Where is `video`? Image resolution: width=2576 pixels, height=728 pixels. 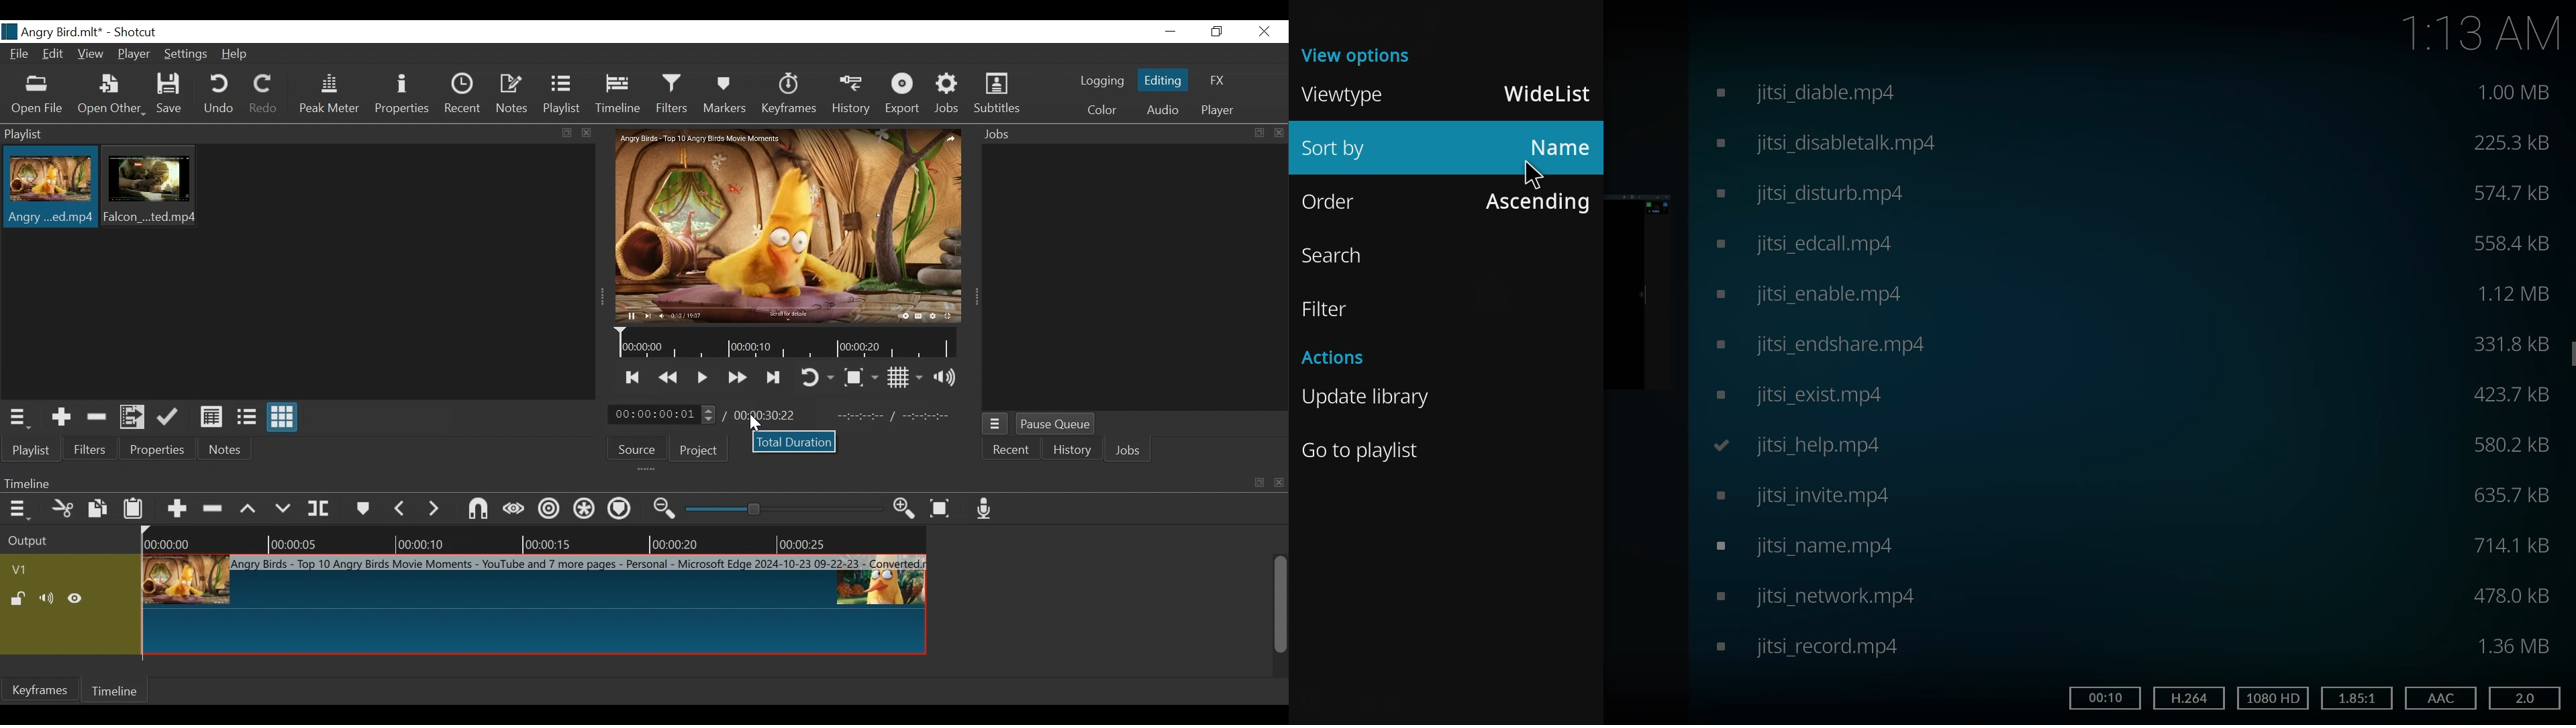 video is located at coordinates (1795, 397).